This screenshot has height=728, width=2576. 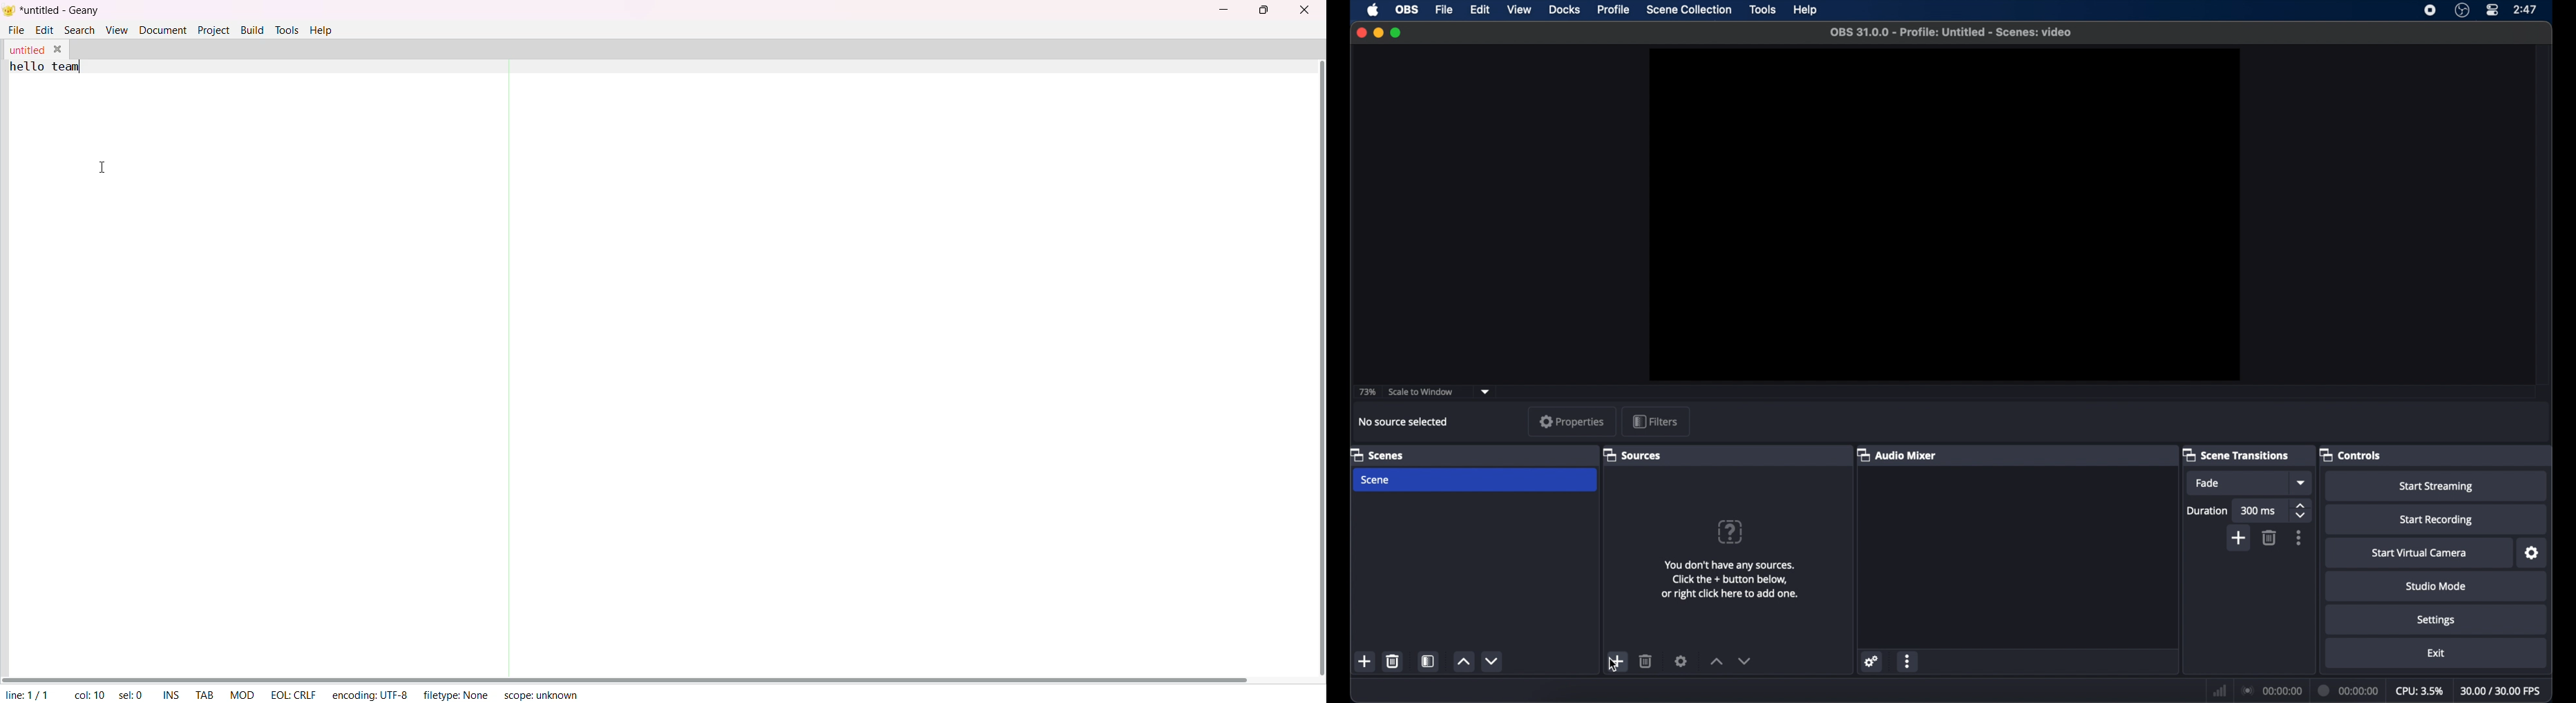 What do you see at coordinates (1463, 661) in the screenshot?
I see `increment button` at bounding box center [1463, 661].